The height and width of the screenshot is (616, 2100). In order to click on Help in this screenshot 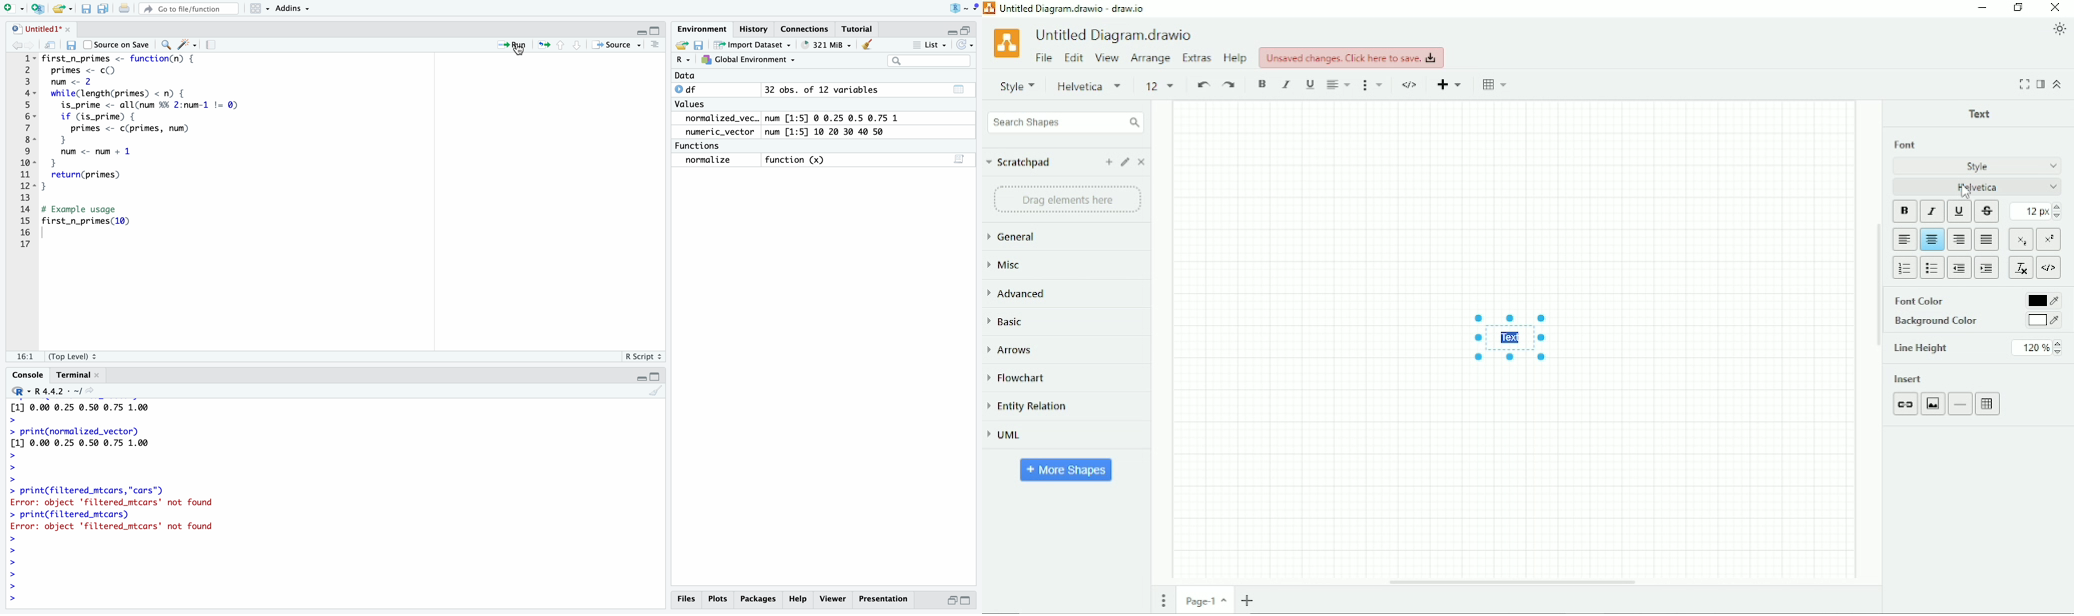, I will do `click(799, 598)`.